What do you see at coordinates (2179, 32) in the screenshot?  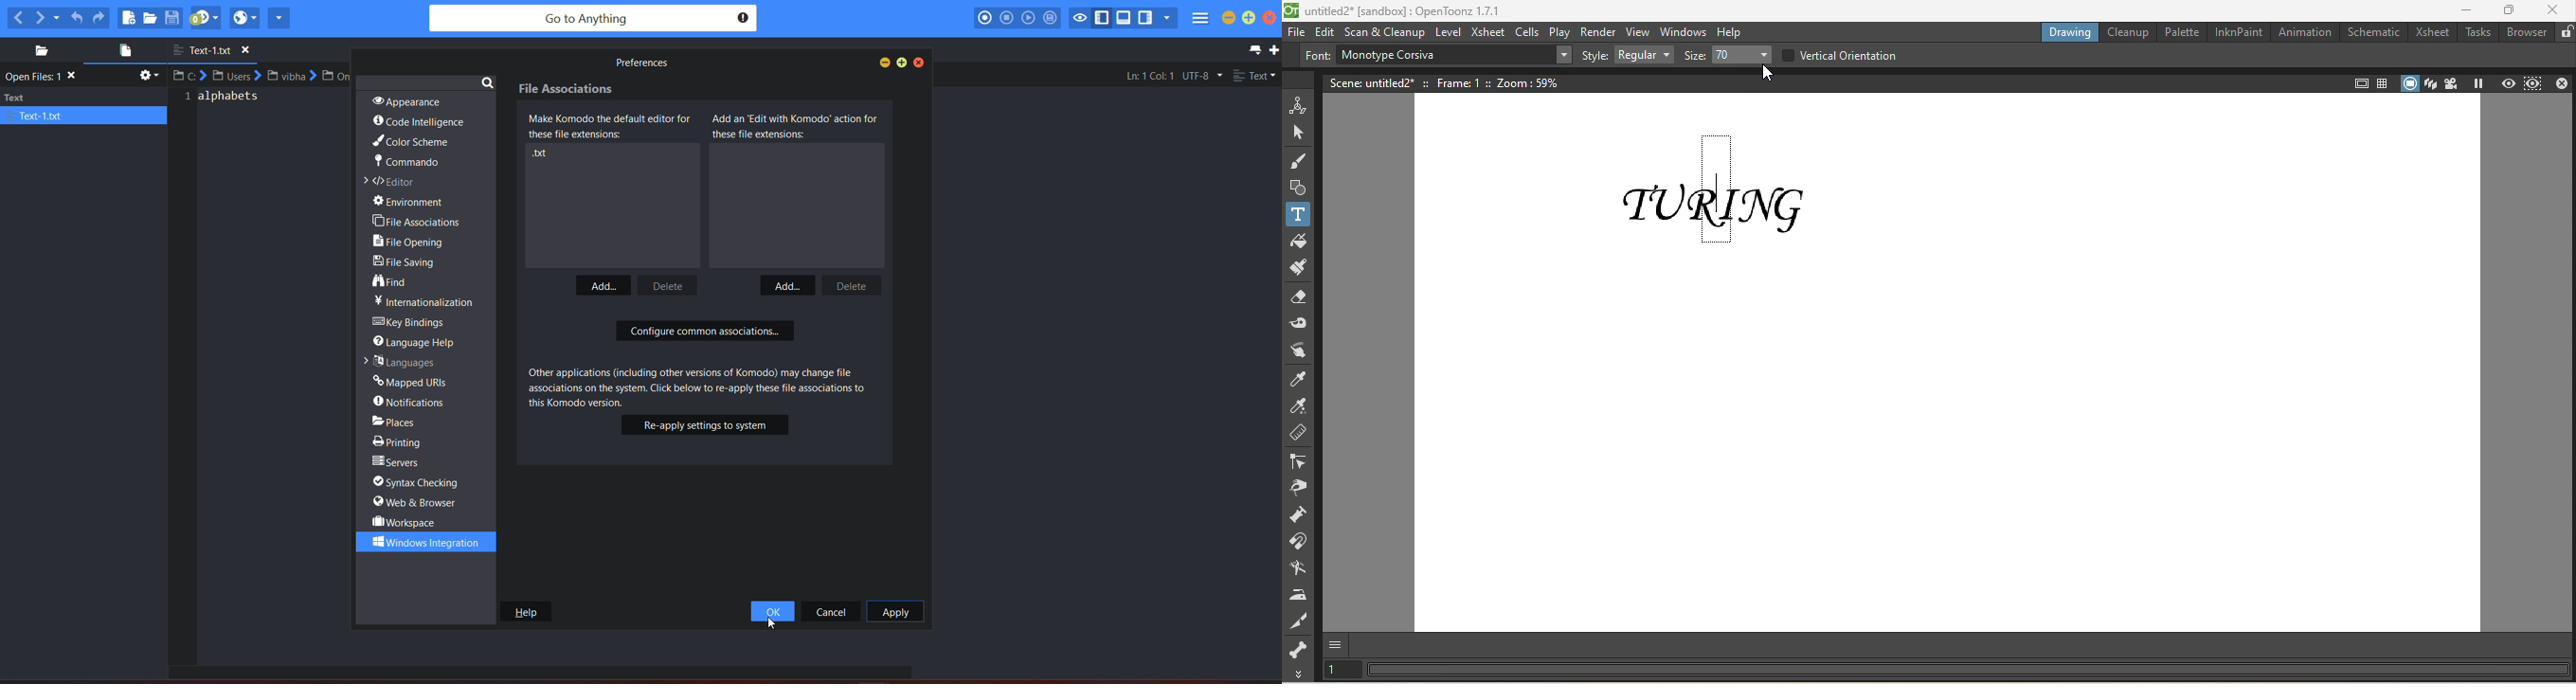 I see `Palette` at bounding box center [2179, 32].